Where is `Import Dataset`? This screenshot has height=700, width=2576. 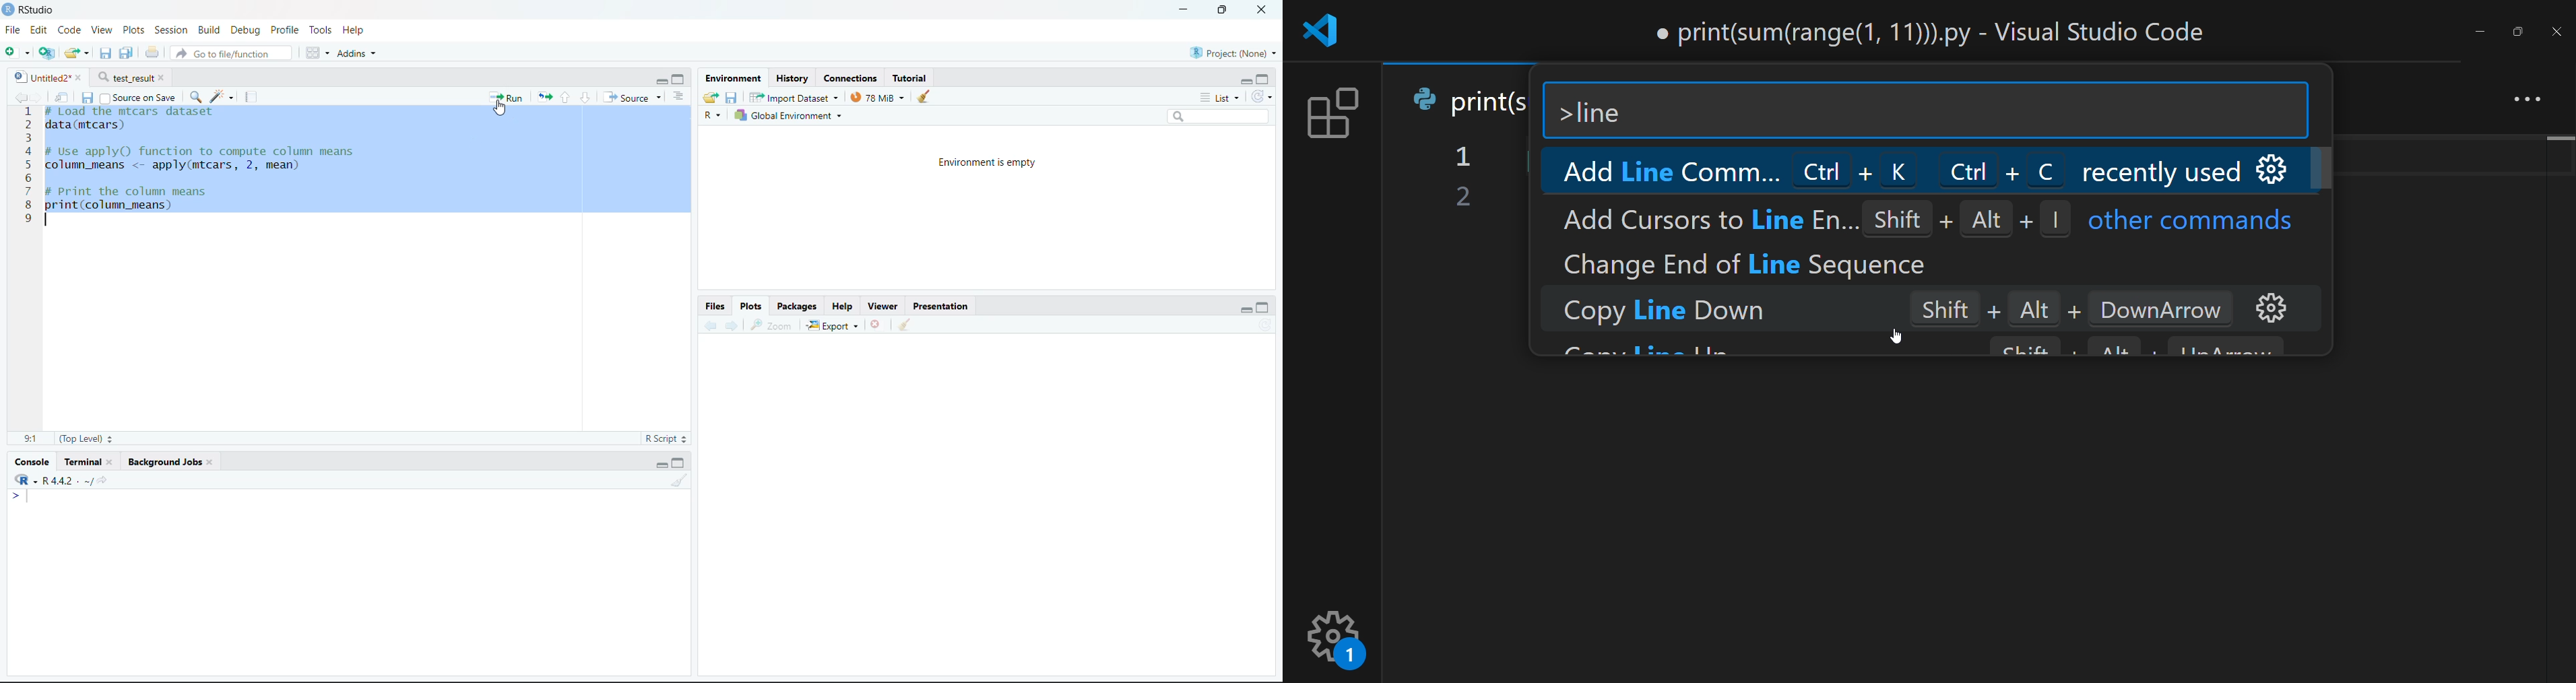 Import Dataset is located at coordinates (794, 97).